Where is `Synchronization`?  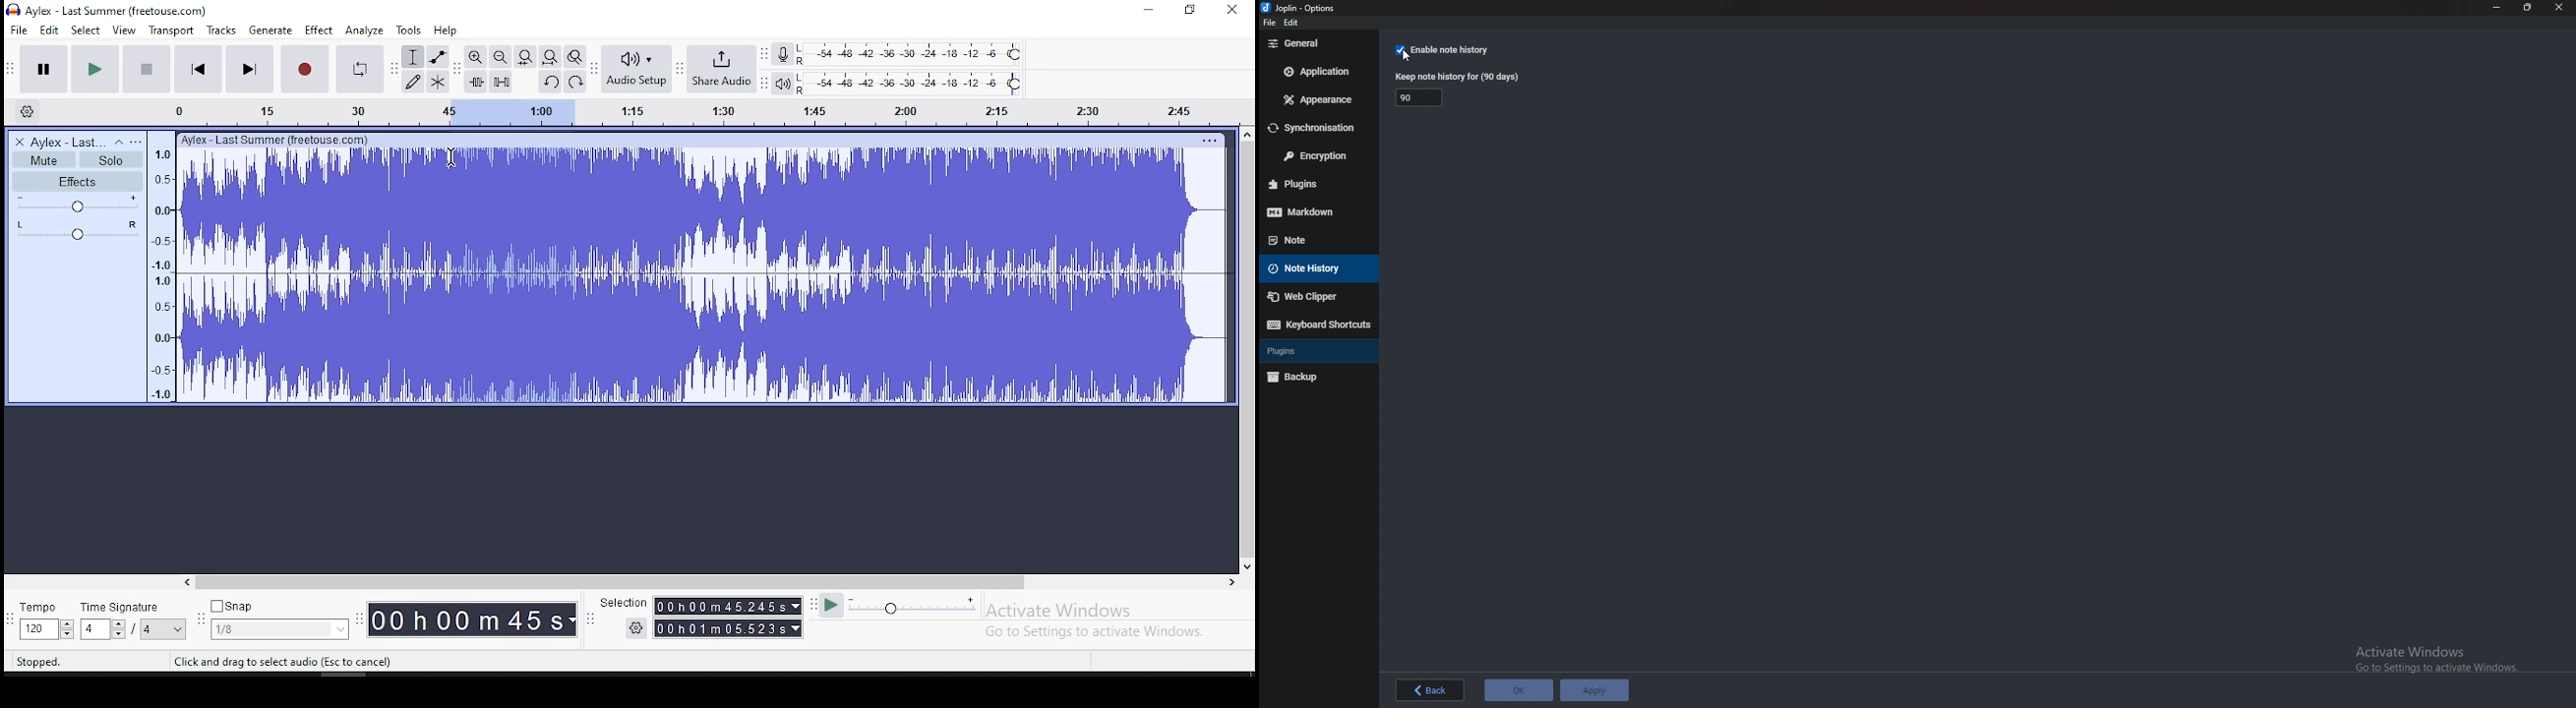
Synchronization is located at coordinates (1319, 128).